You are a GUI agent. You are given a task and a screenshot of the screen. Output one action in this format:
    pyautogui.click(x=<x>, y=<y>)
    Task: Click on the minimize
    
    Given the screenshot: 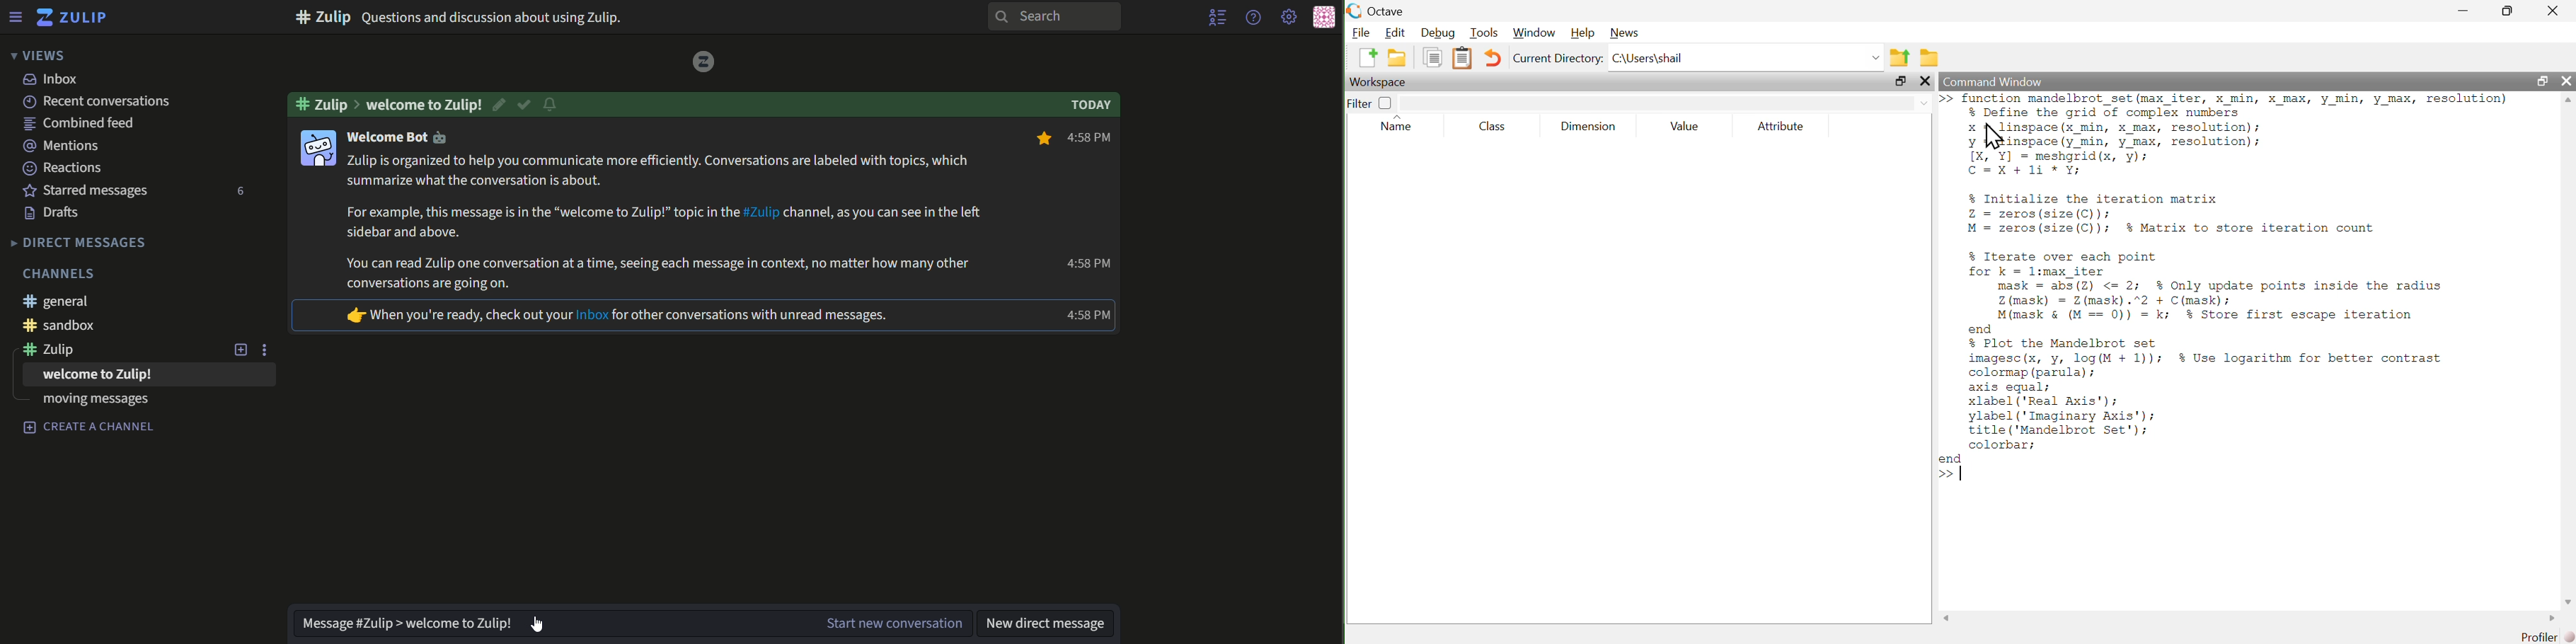 What is the action you would take?
    pyautogui.click(x=2462, y=9)
    